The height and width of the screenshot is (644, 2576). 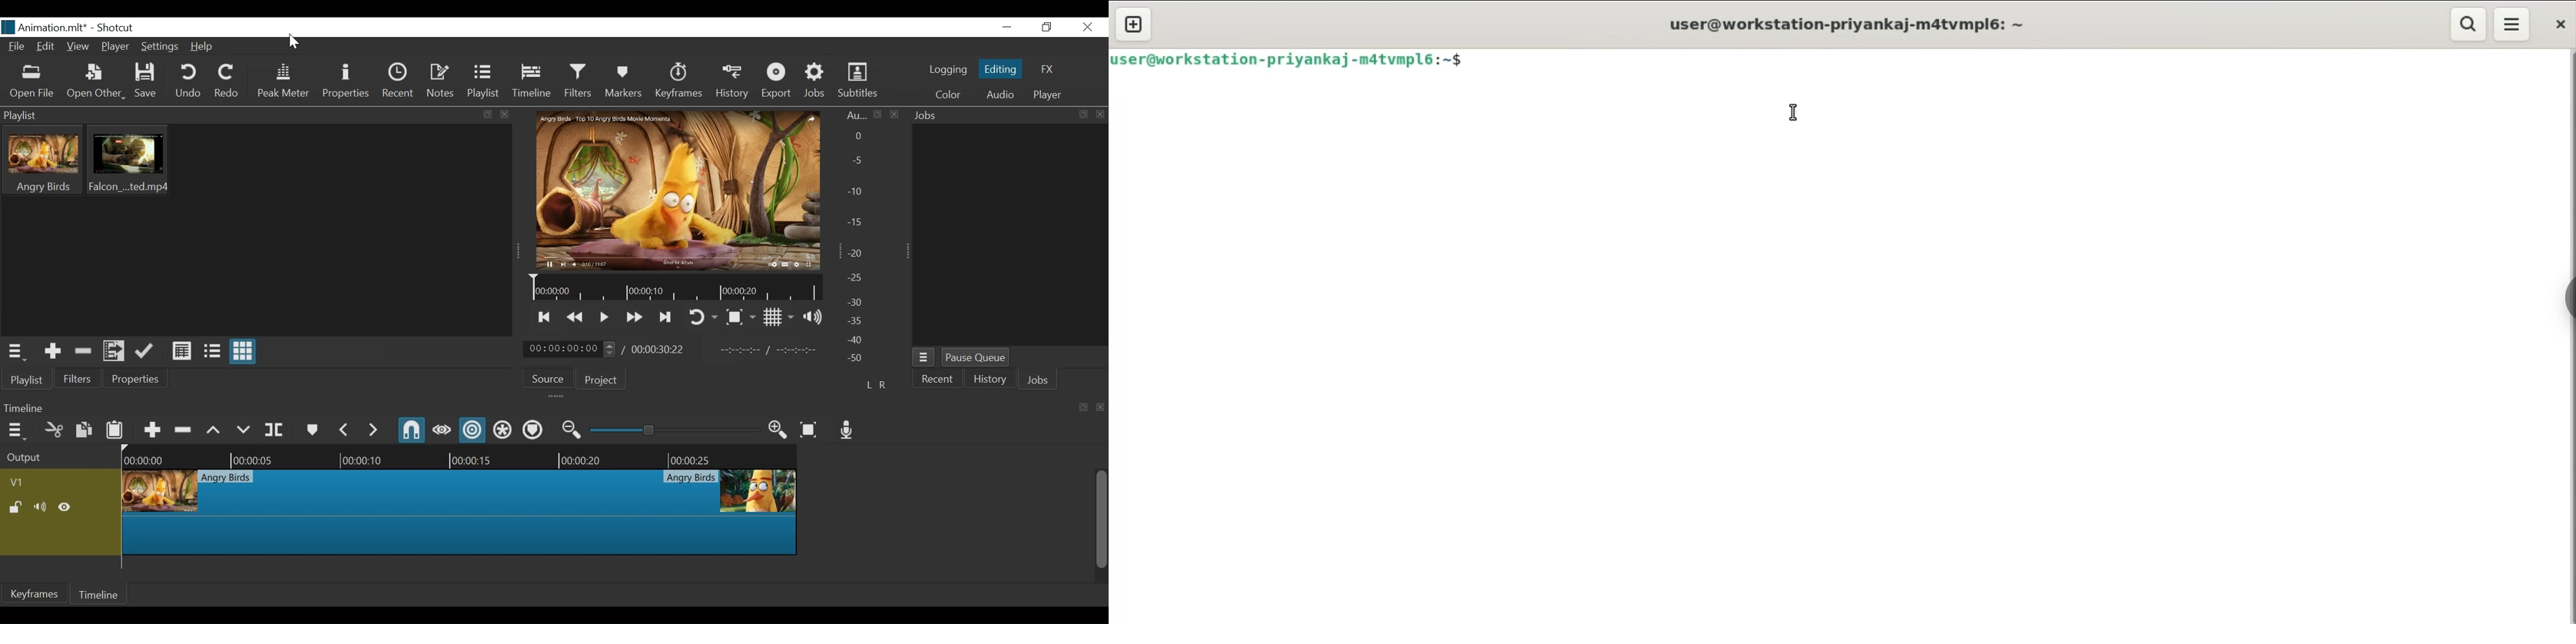 I want to click on Total Duration, so click(x=660, y=350).